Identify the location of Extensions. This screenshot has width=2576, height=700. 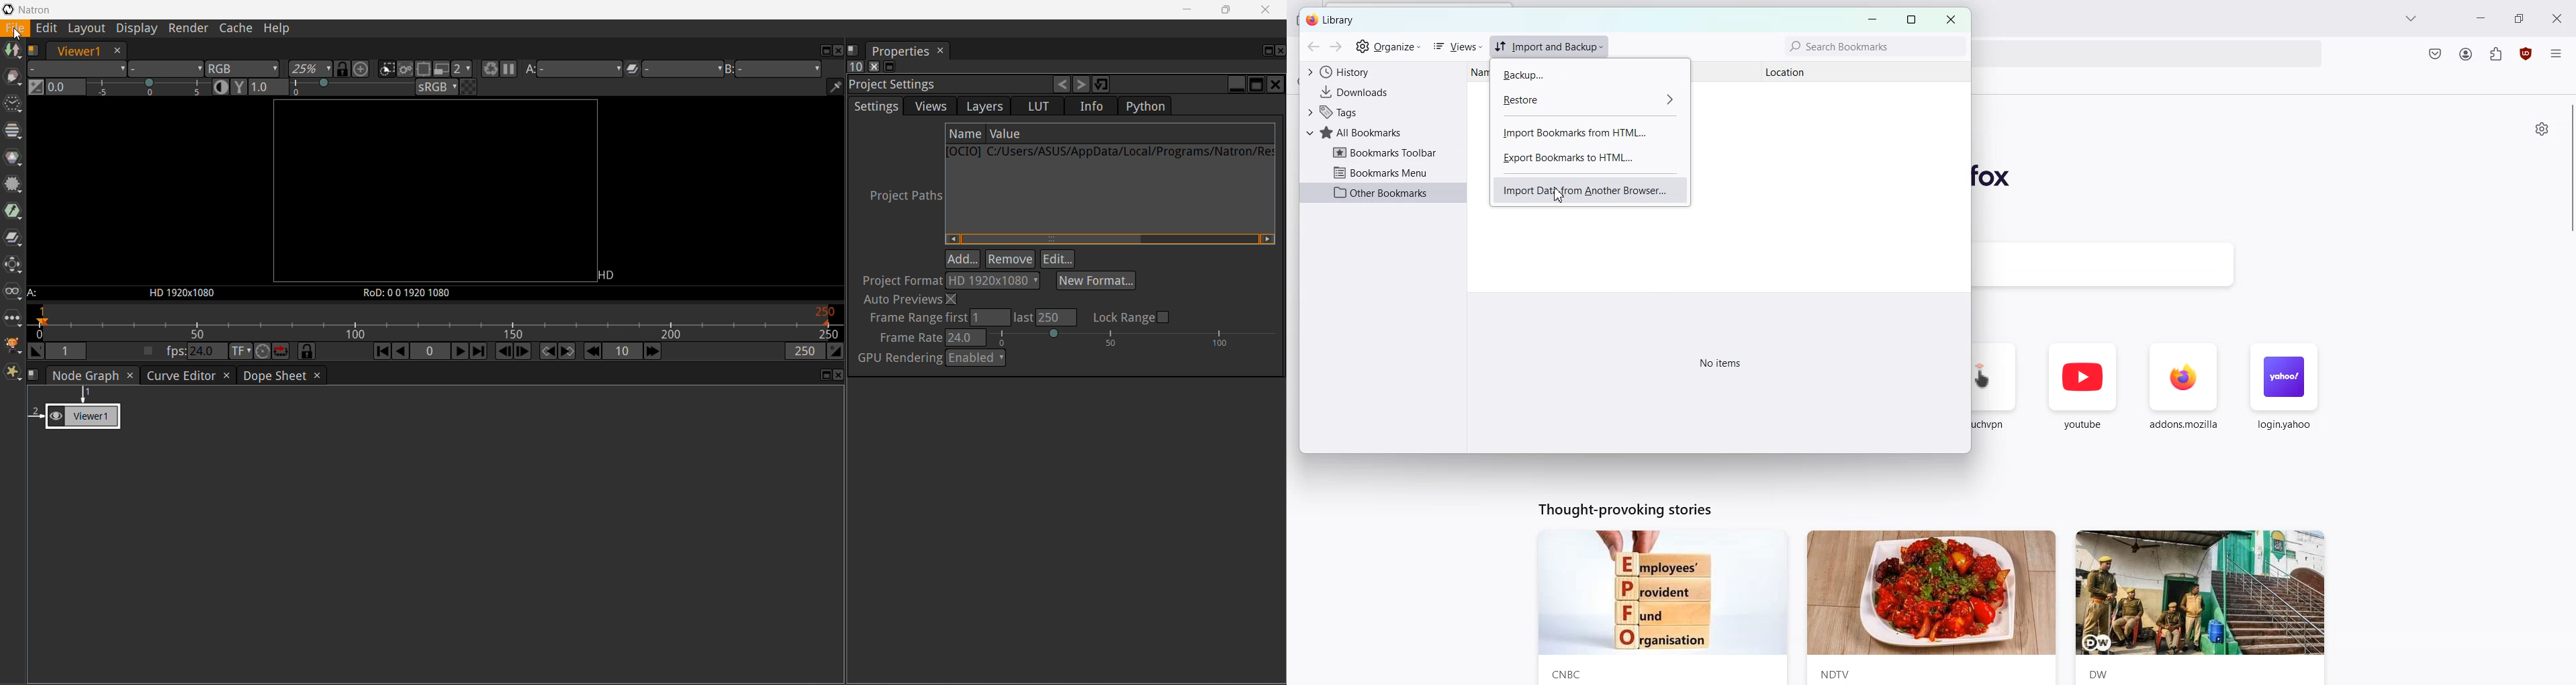
(2496, 54).